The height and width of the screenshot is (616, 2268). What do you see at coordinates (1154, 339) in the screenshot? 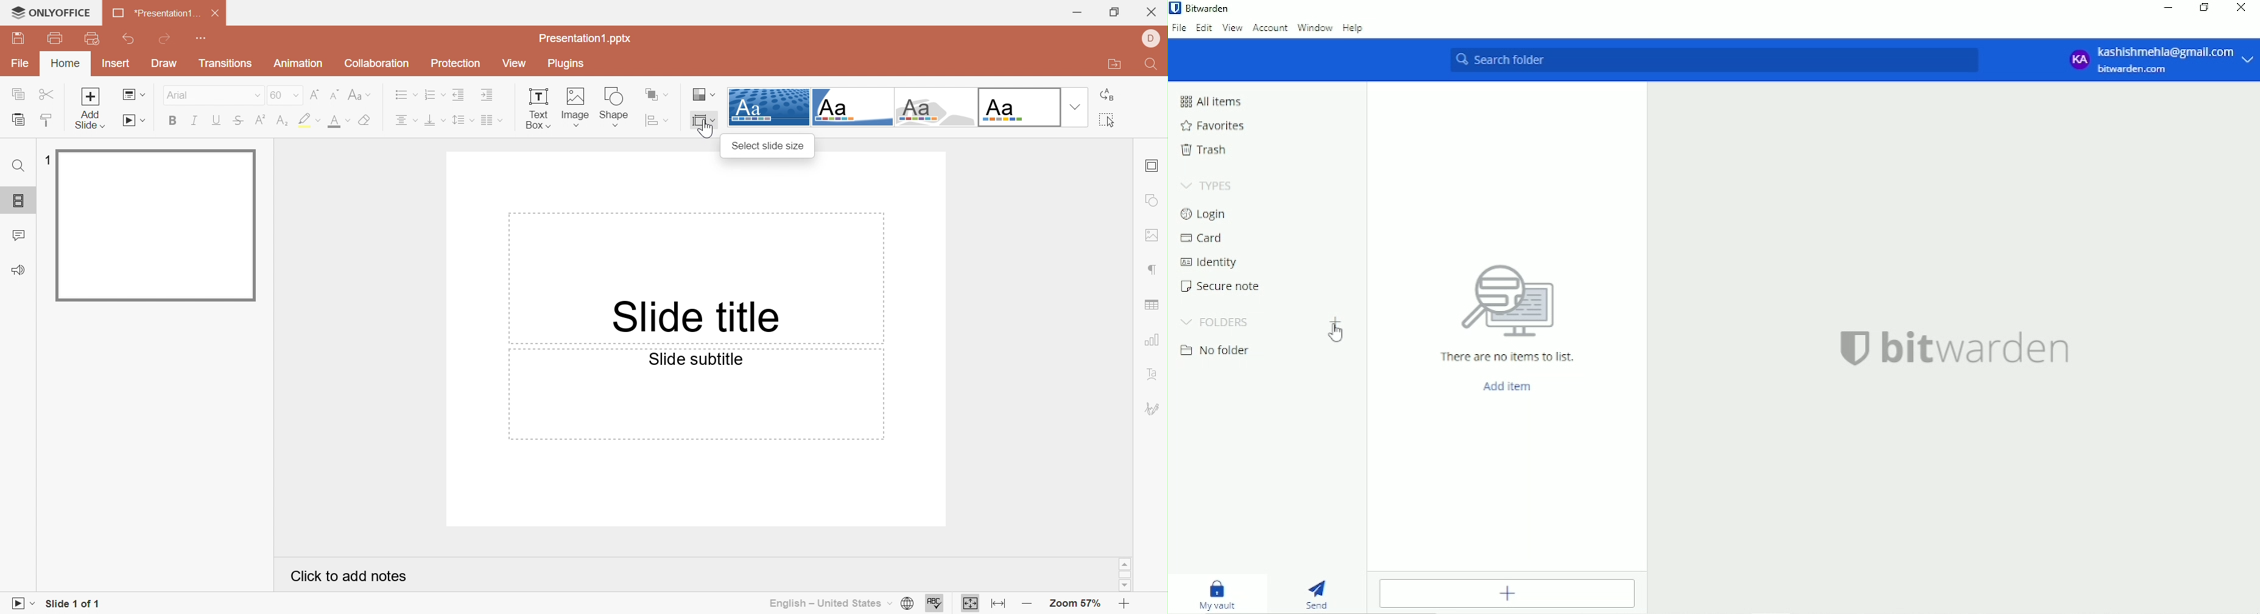
I see `Chart settings` at bounding box center [1154, 339].